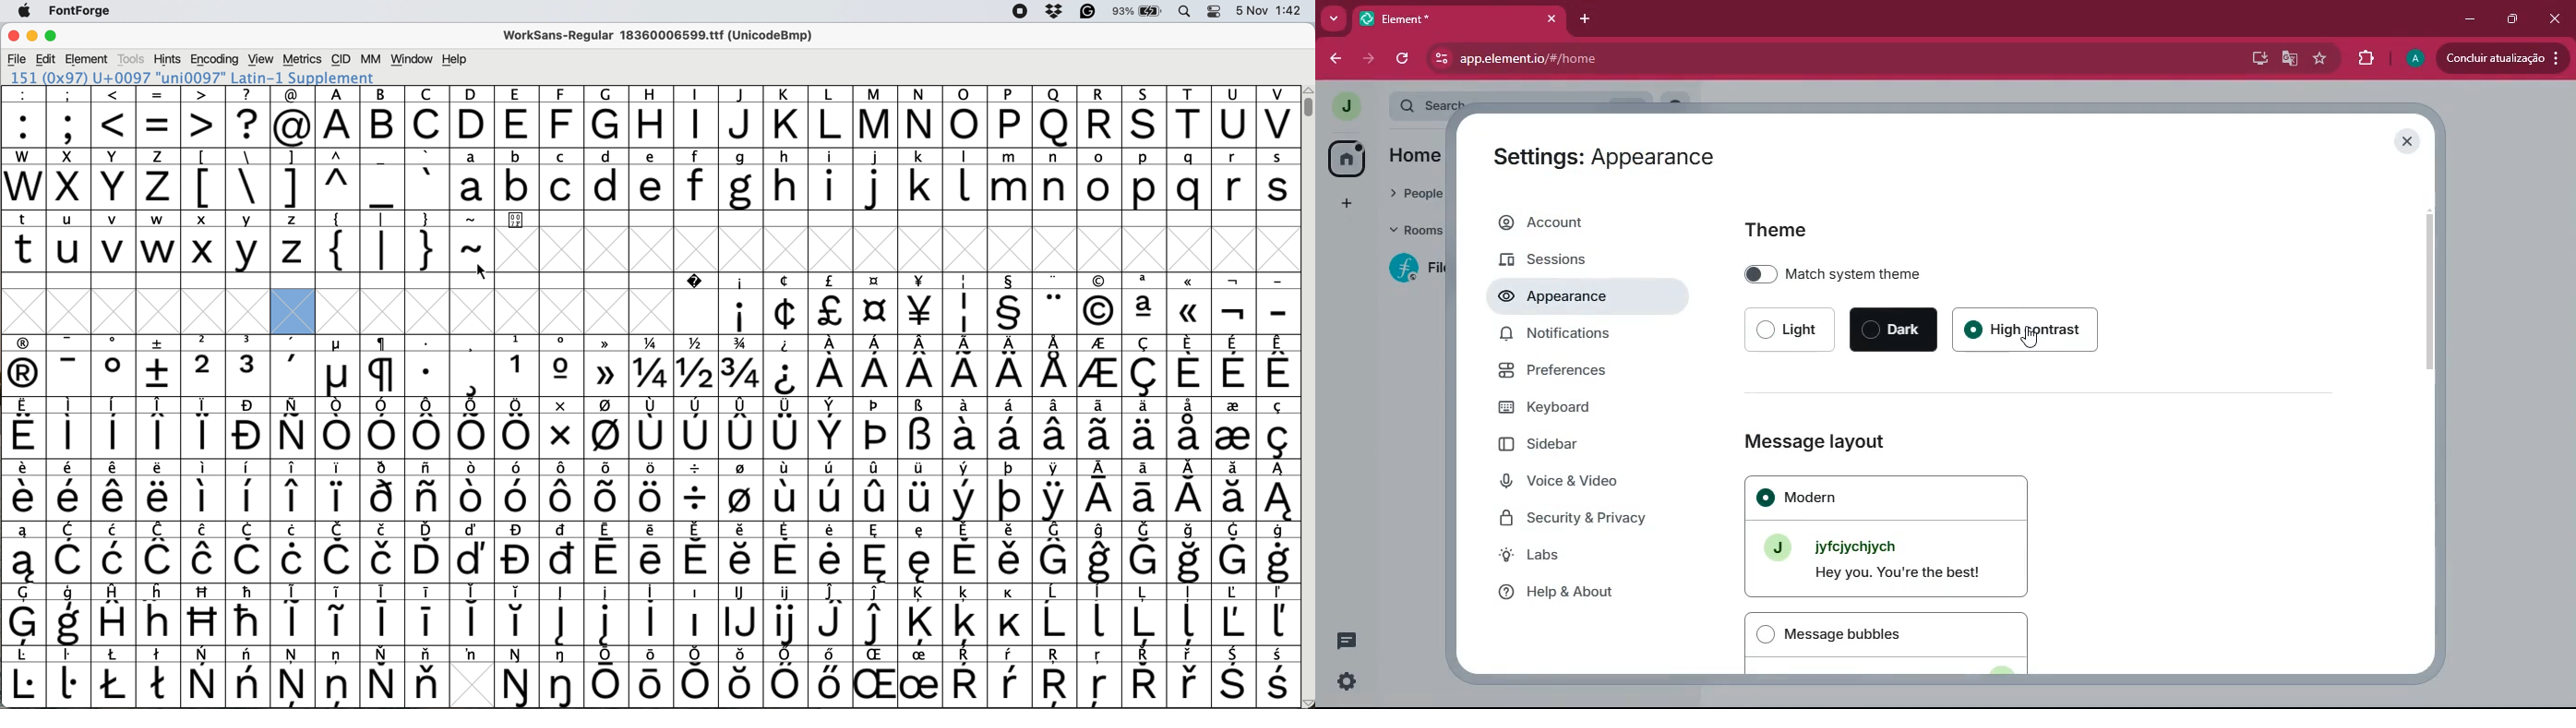 The image size is (2576, 728). I want to click on symbol, so click(1233, 490).